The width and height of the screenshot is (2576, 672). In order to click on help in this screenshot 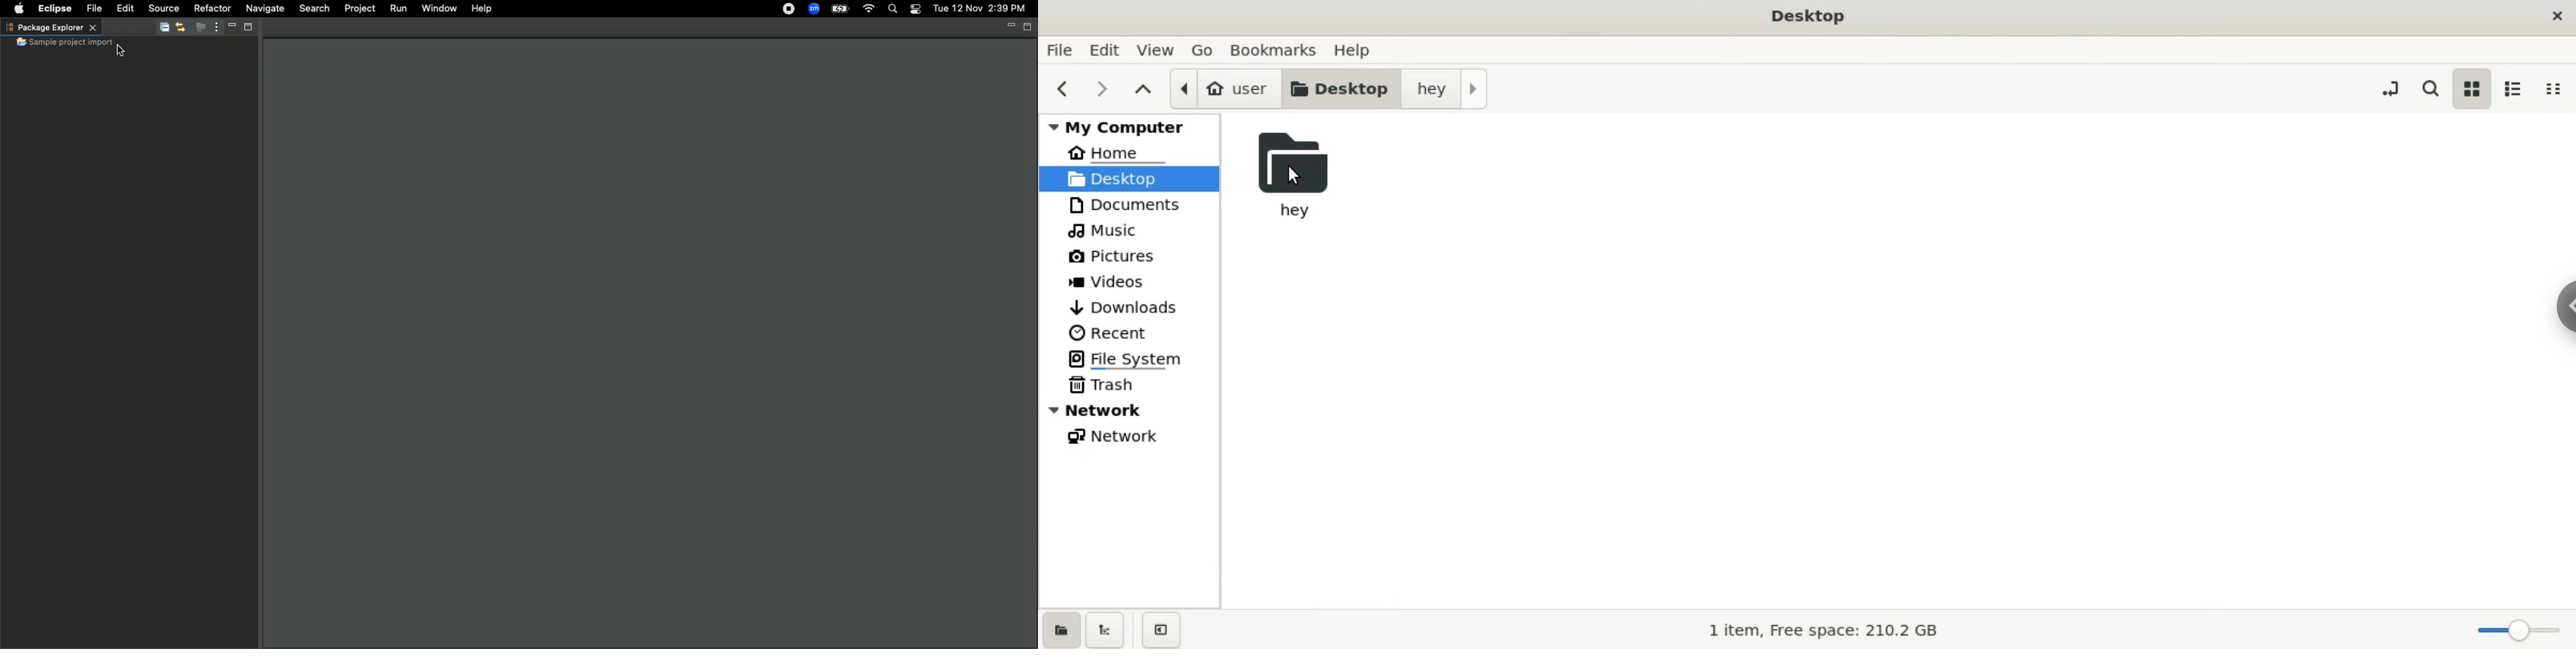, I will do `click(1362, 53)`.